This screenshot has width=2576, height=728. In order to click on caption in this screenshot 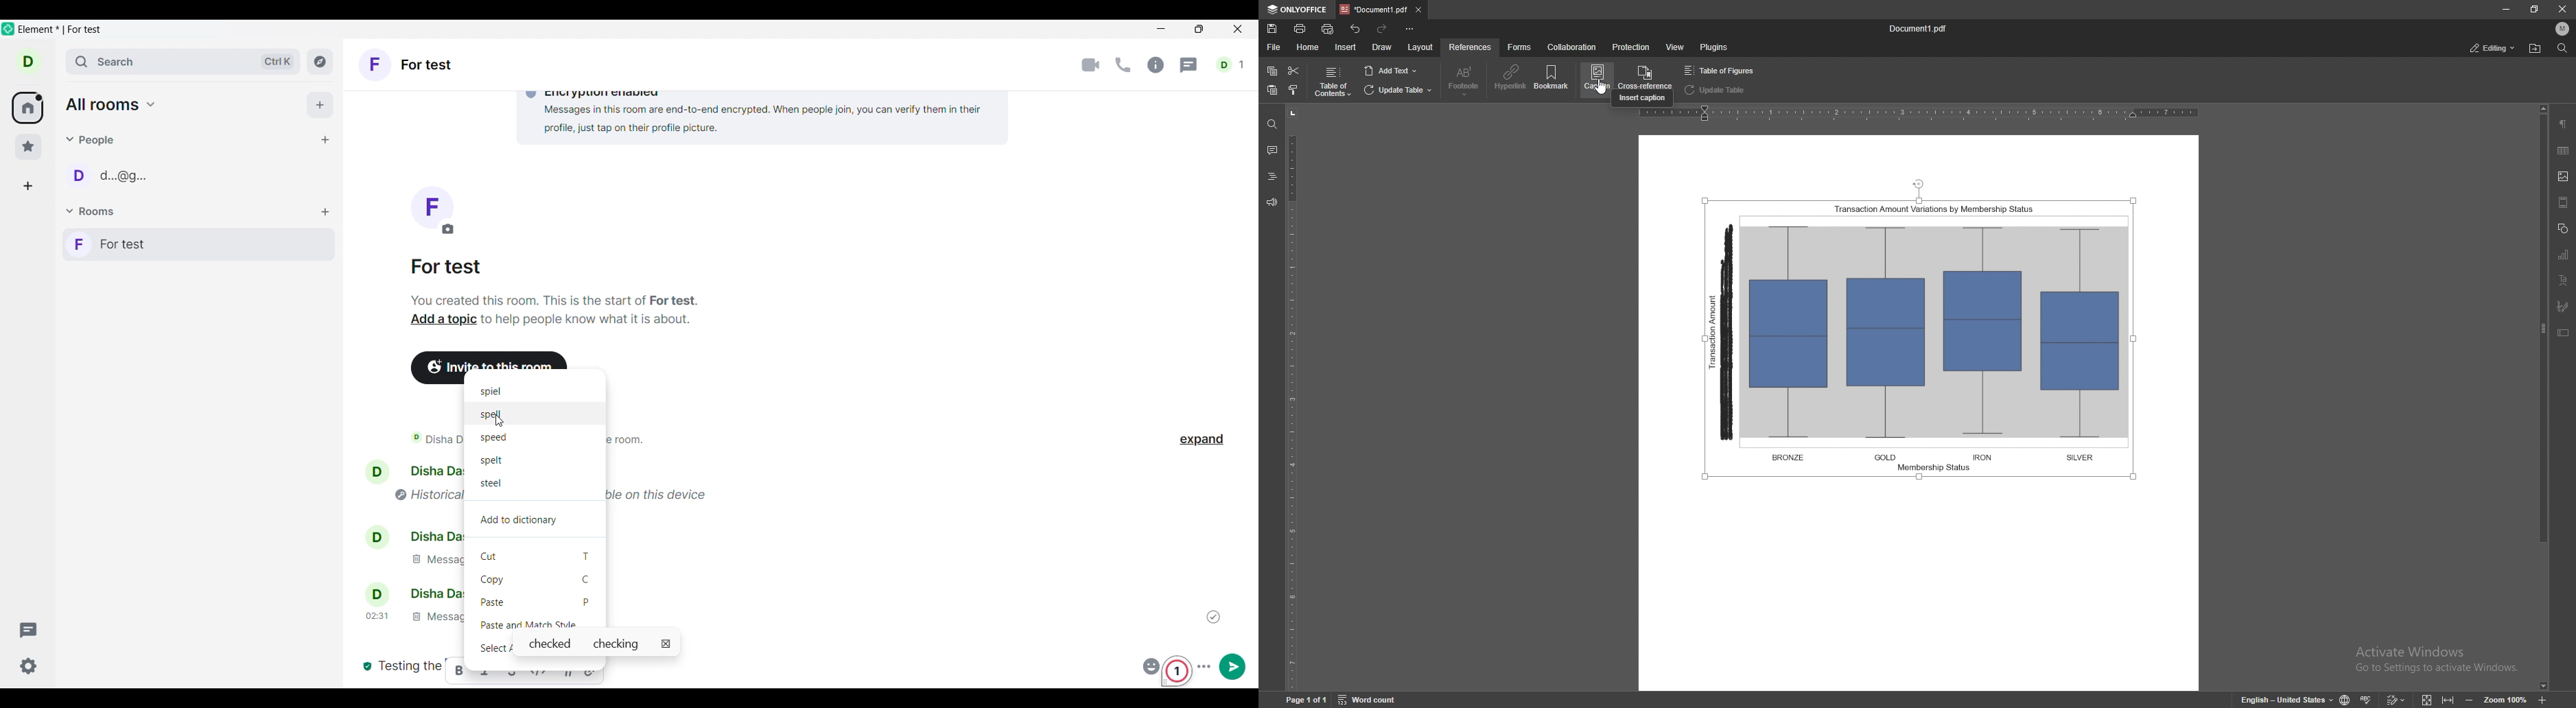, I will do `click(1596, 78)`.